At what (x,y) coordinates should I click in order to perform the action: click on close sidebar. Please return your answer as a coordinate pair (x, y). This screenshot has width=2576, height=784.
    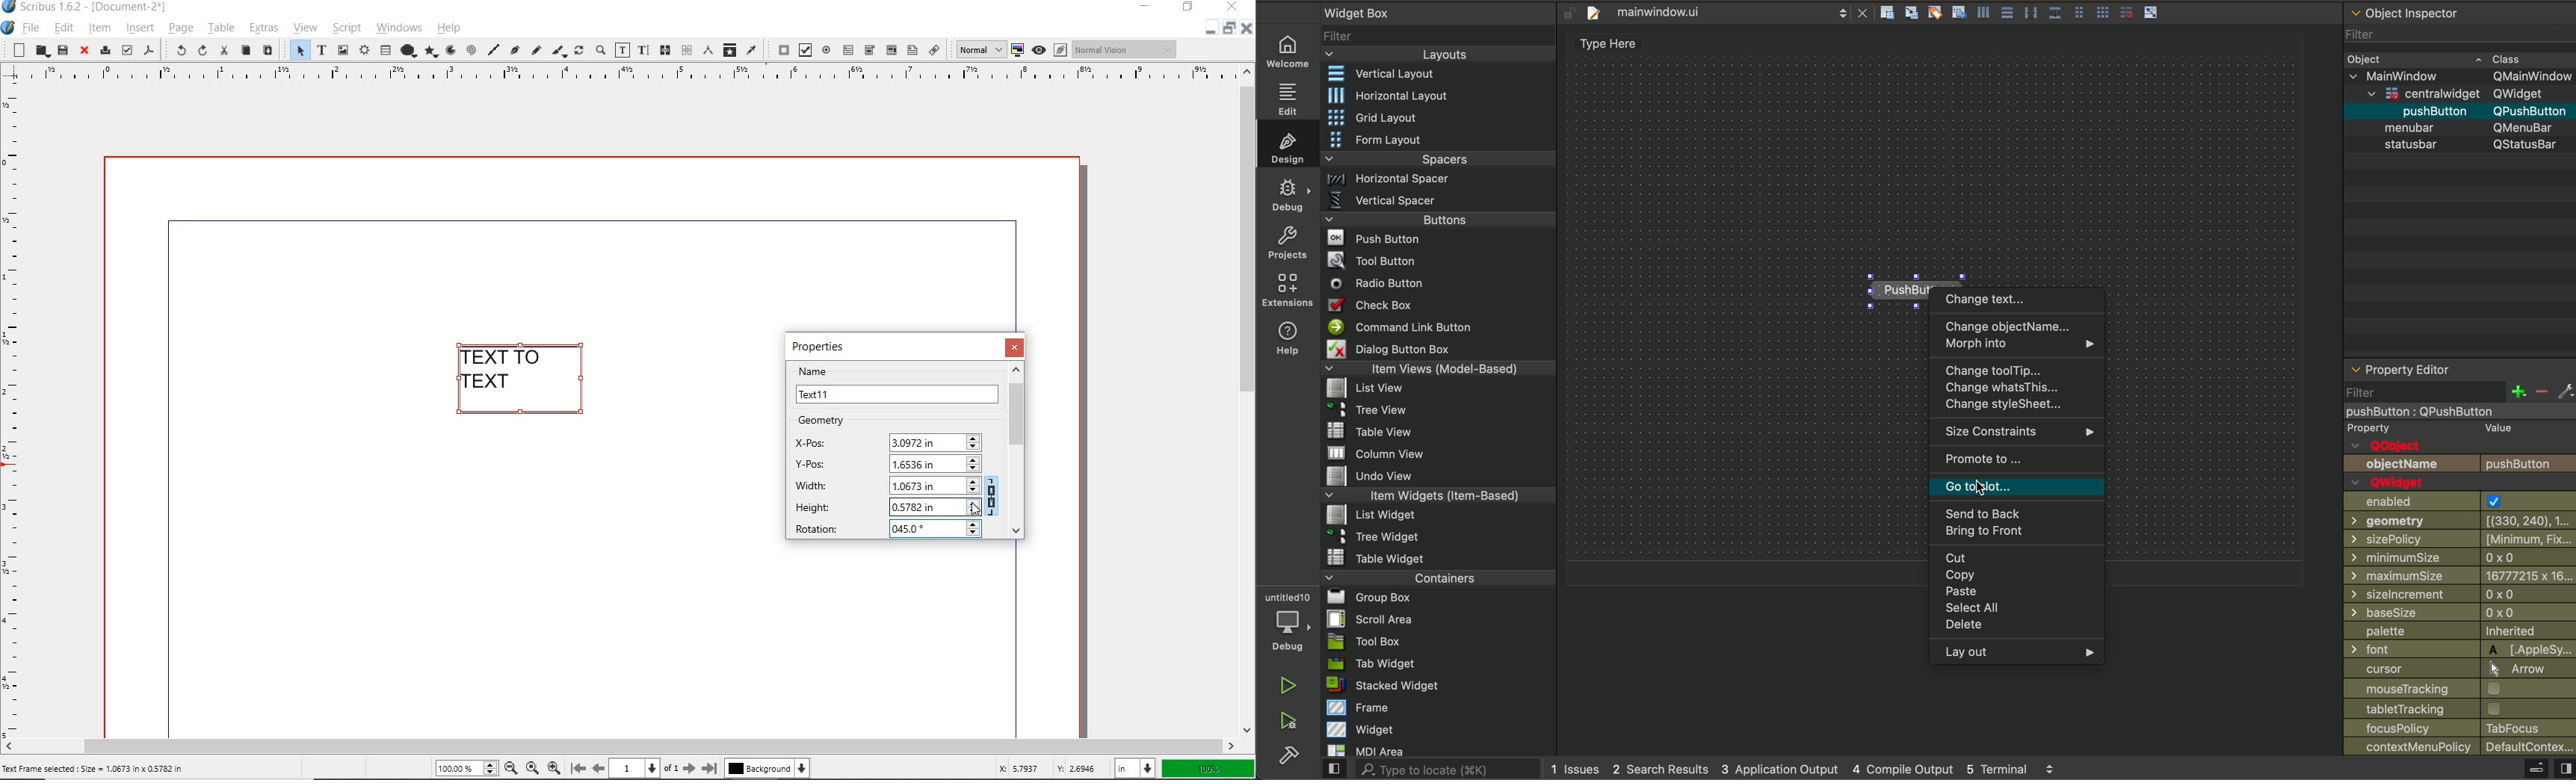
    Looking at the image, I should click on (2542, 769).